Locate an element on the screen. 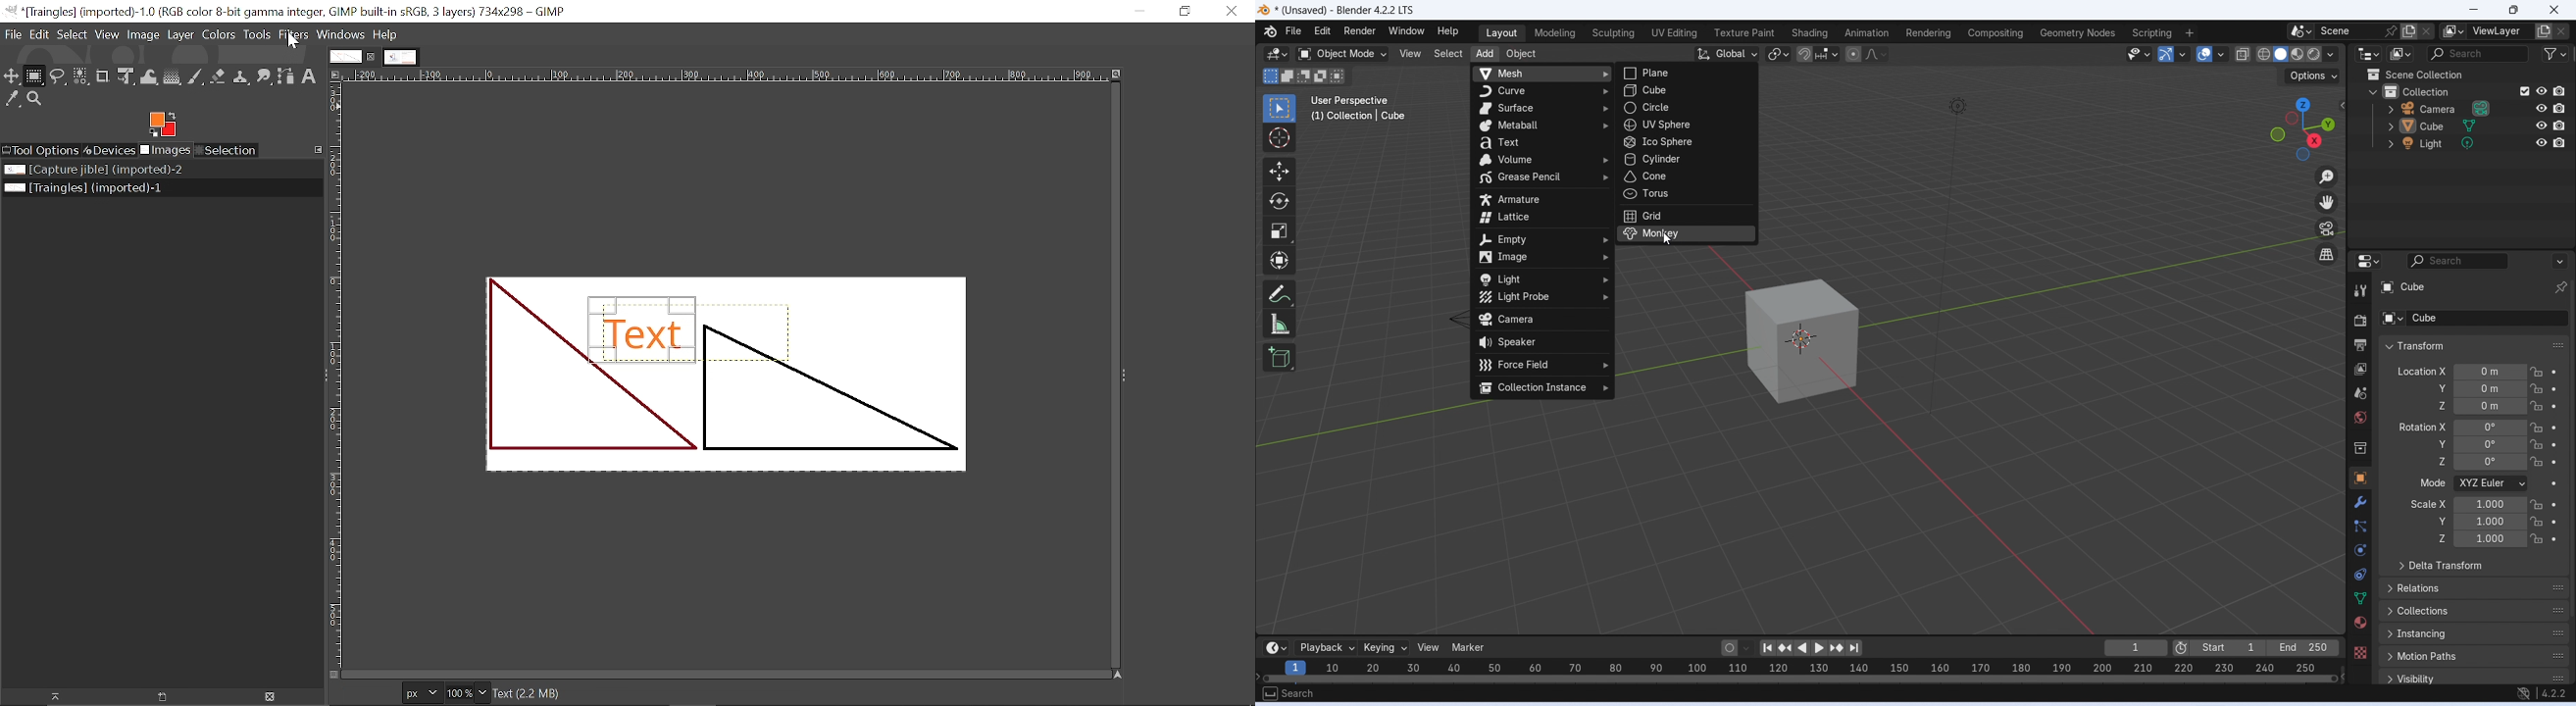  transform orientation is located at coordinates (1727, 54).